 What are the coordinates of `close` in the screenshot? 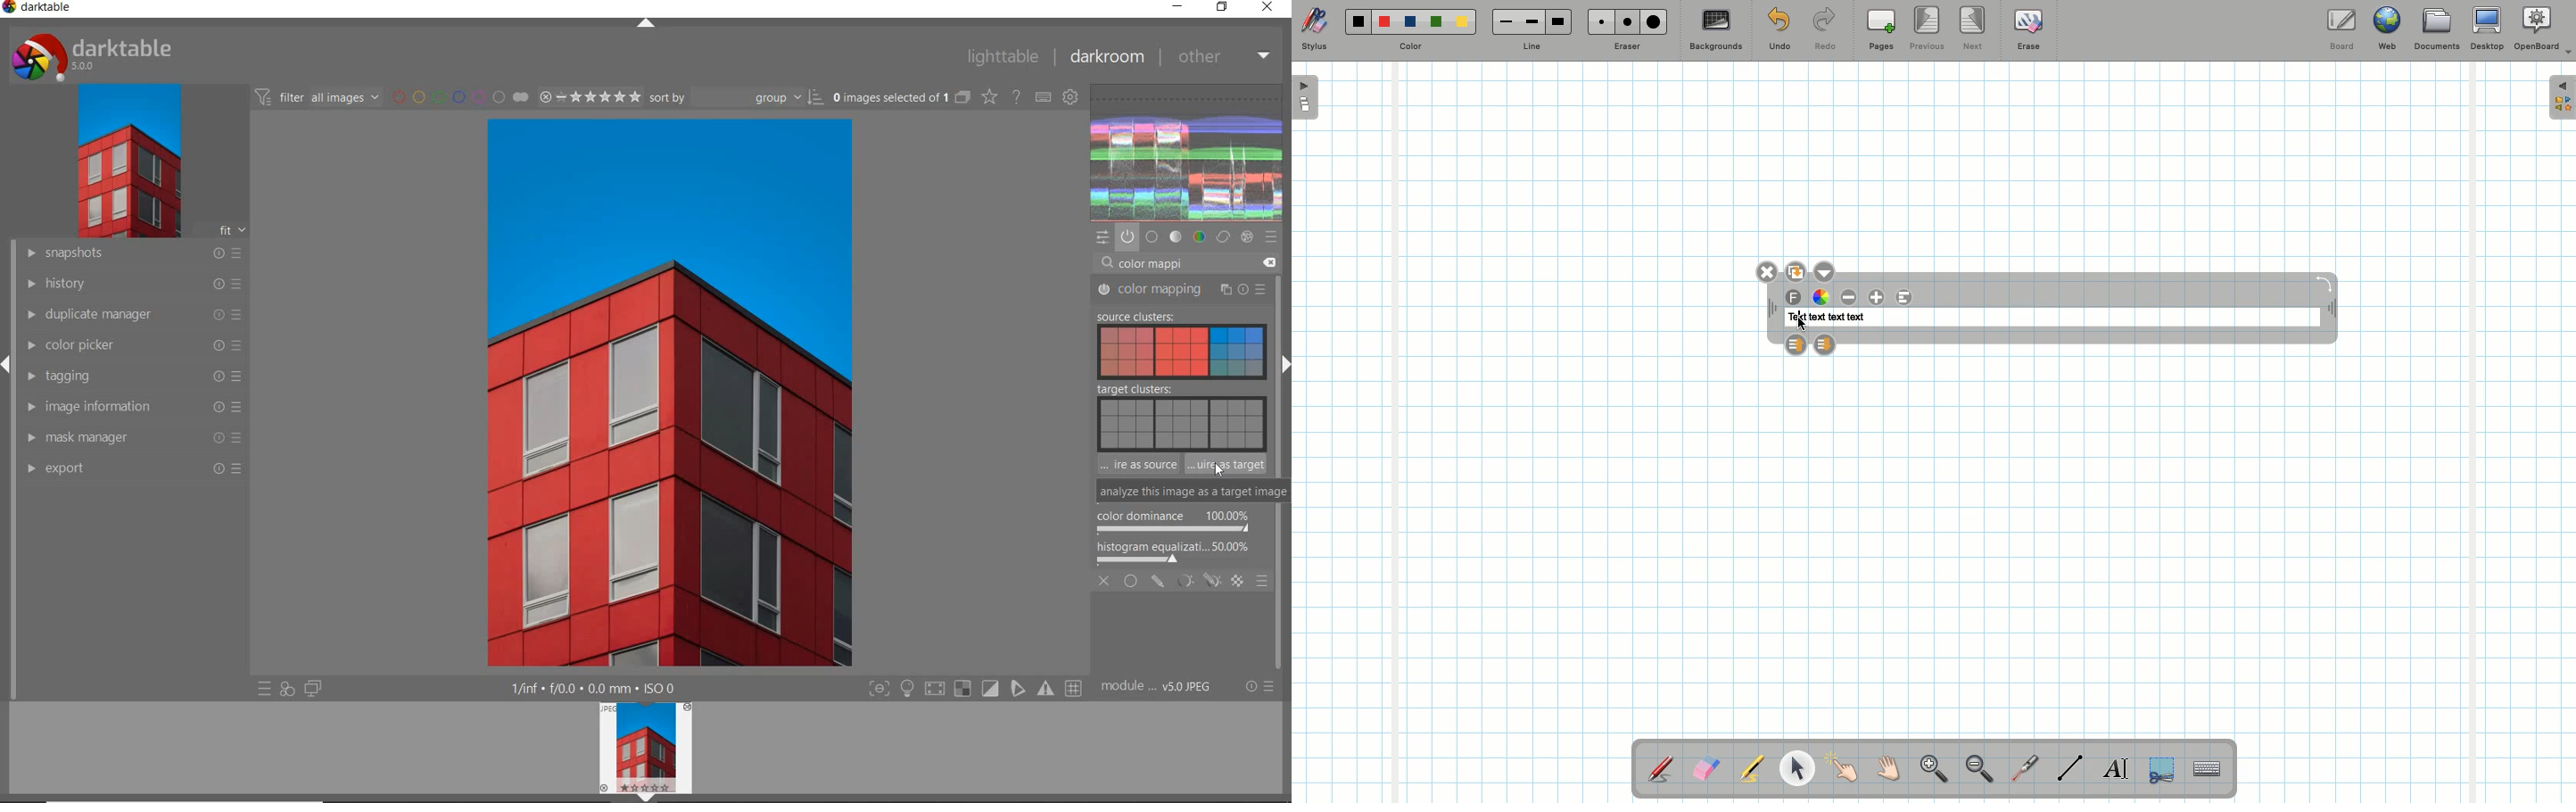 It's located at (1268, 8).